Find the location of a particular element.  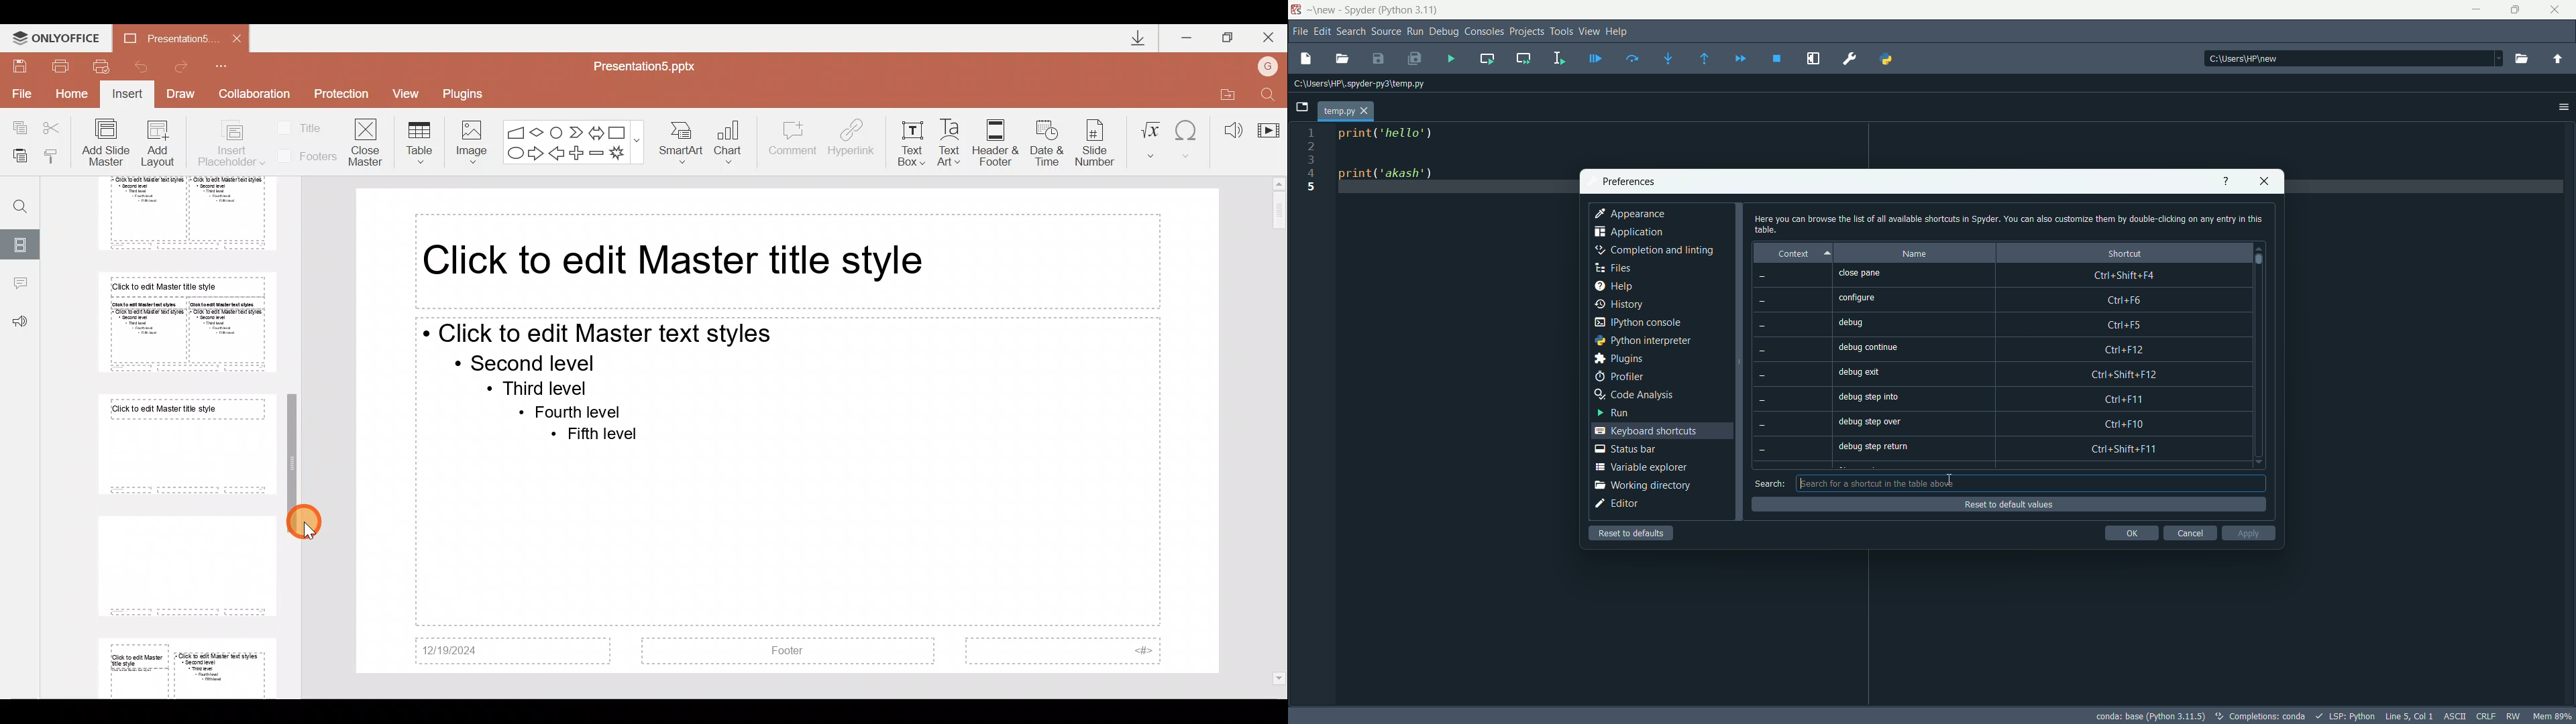

tools menu is located at coordinates (1562, 32).